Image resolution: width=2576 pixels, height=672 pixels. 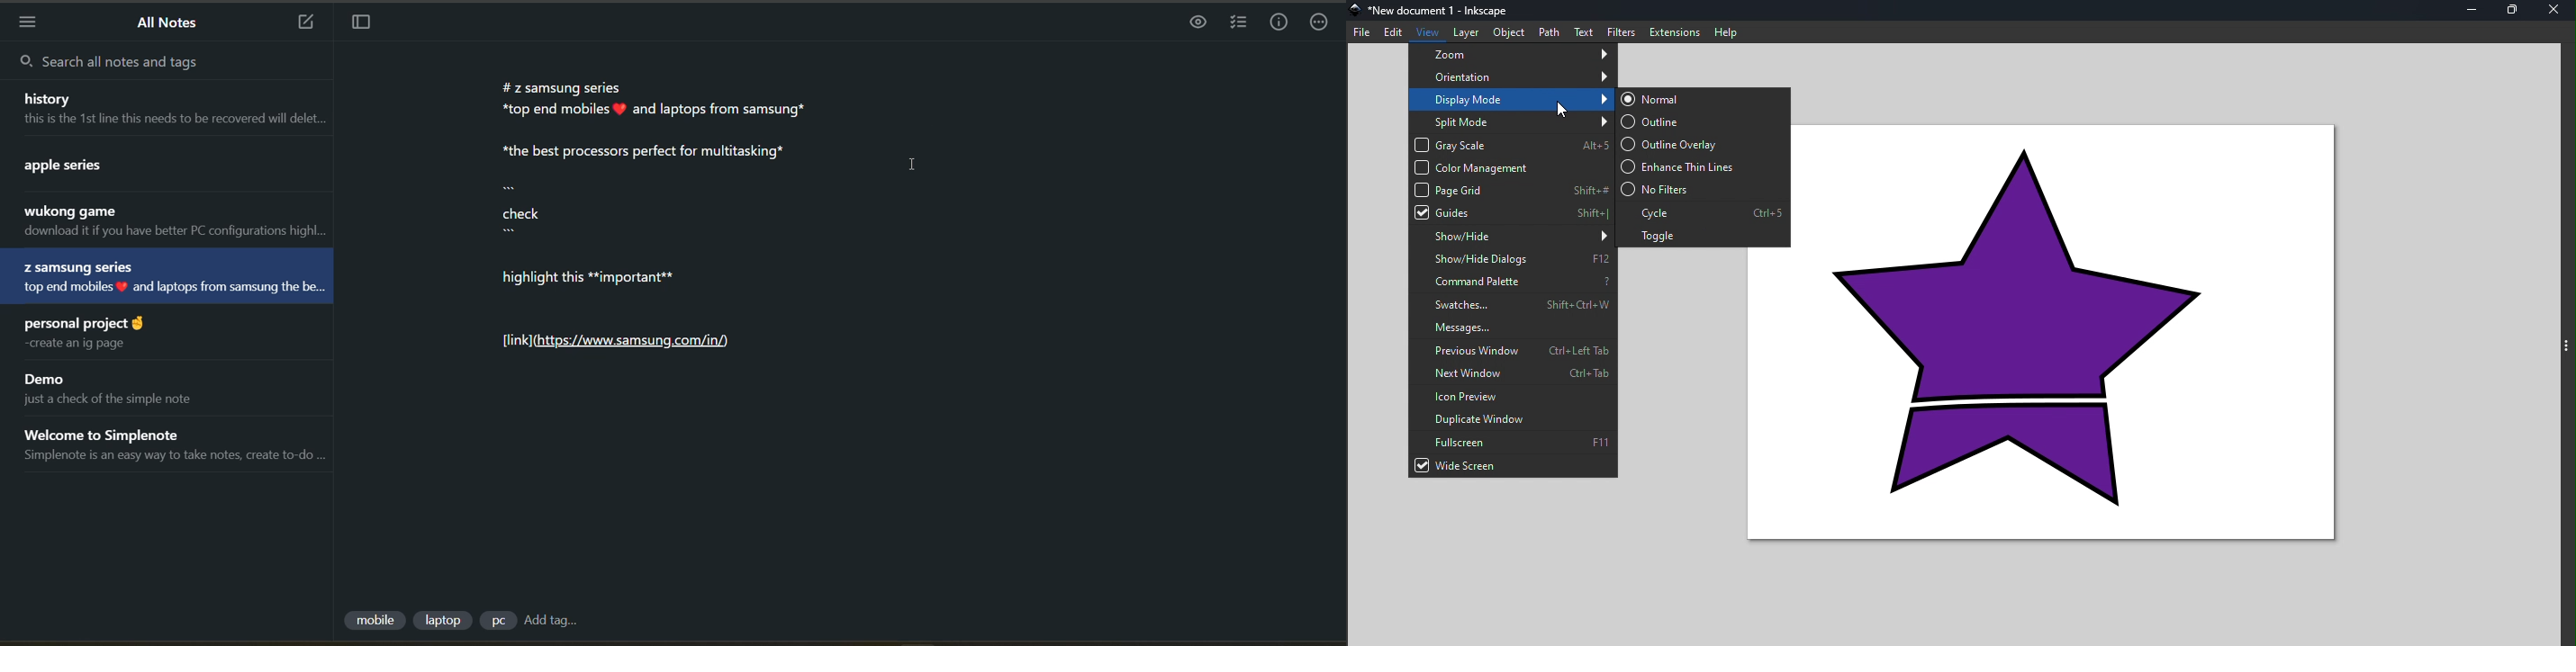 I want to click on info, so click(x=1278, y=23).